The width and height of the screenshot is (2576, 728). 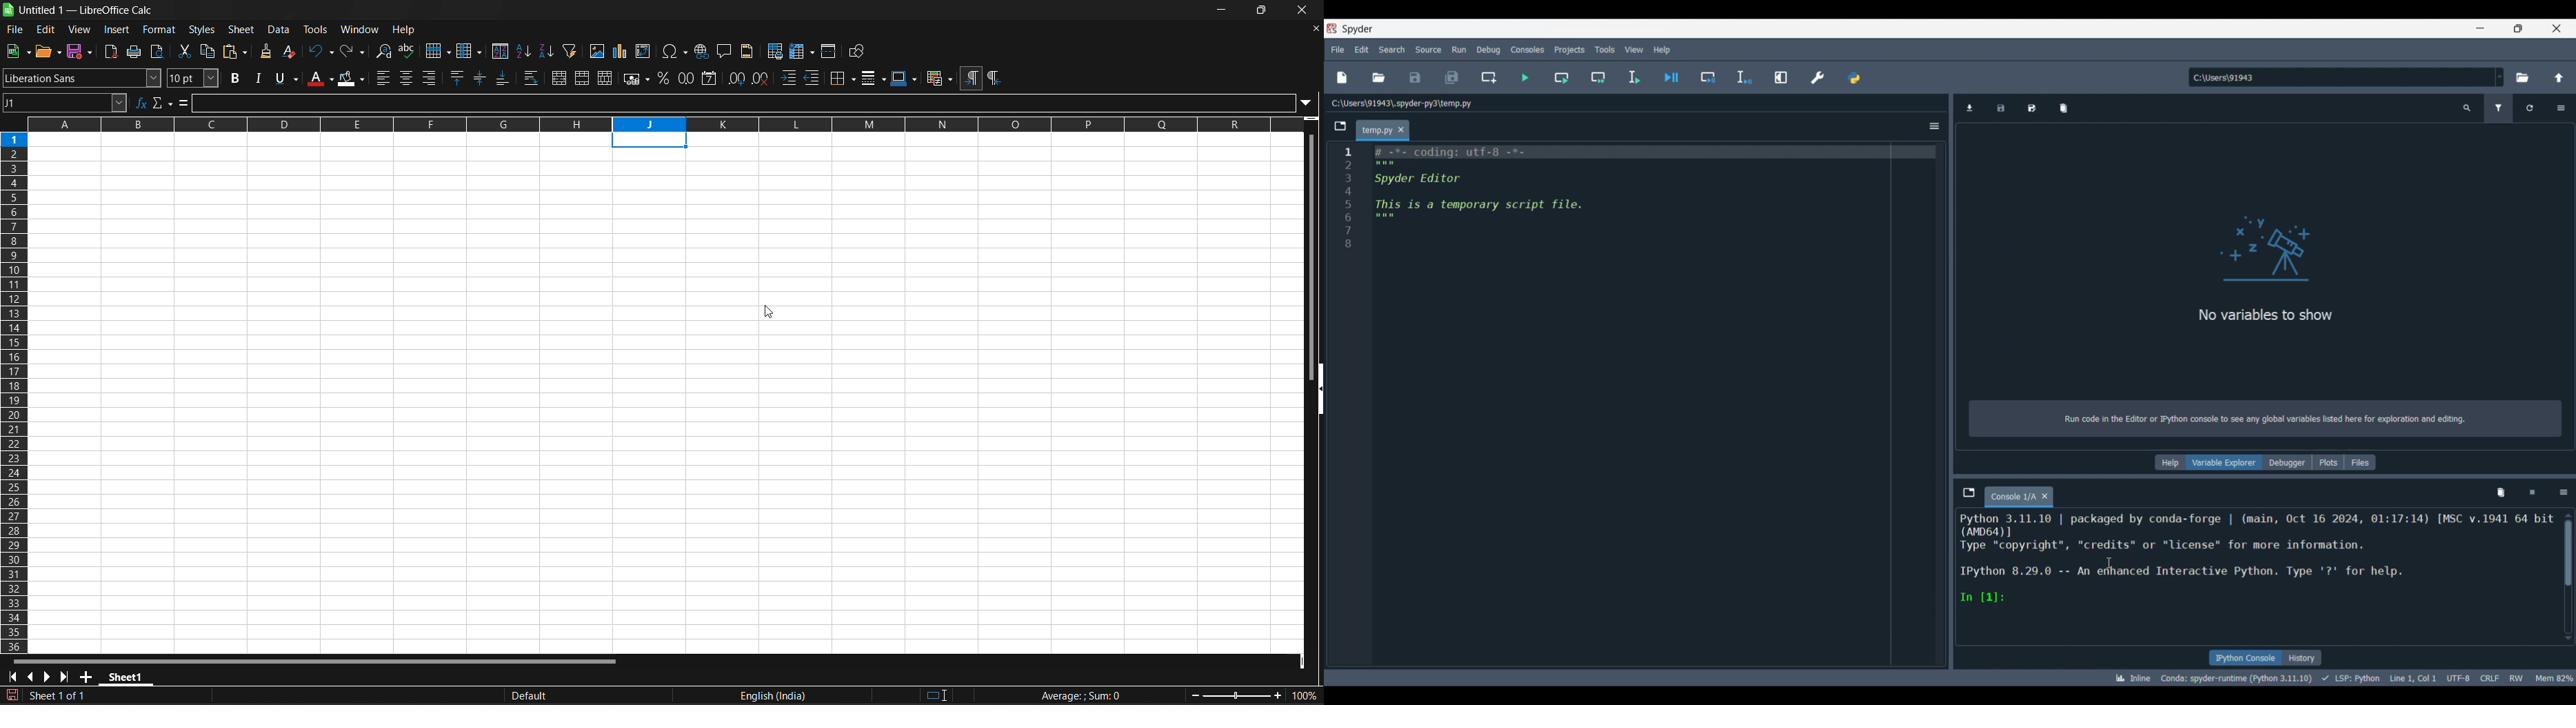 I want to click on Close tab, so click(x=2045, y=496).